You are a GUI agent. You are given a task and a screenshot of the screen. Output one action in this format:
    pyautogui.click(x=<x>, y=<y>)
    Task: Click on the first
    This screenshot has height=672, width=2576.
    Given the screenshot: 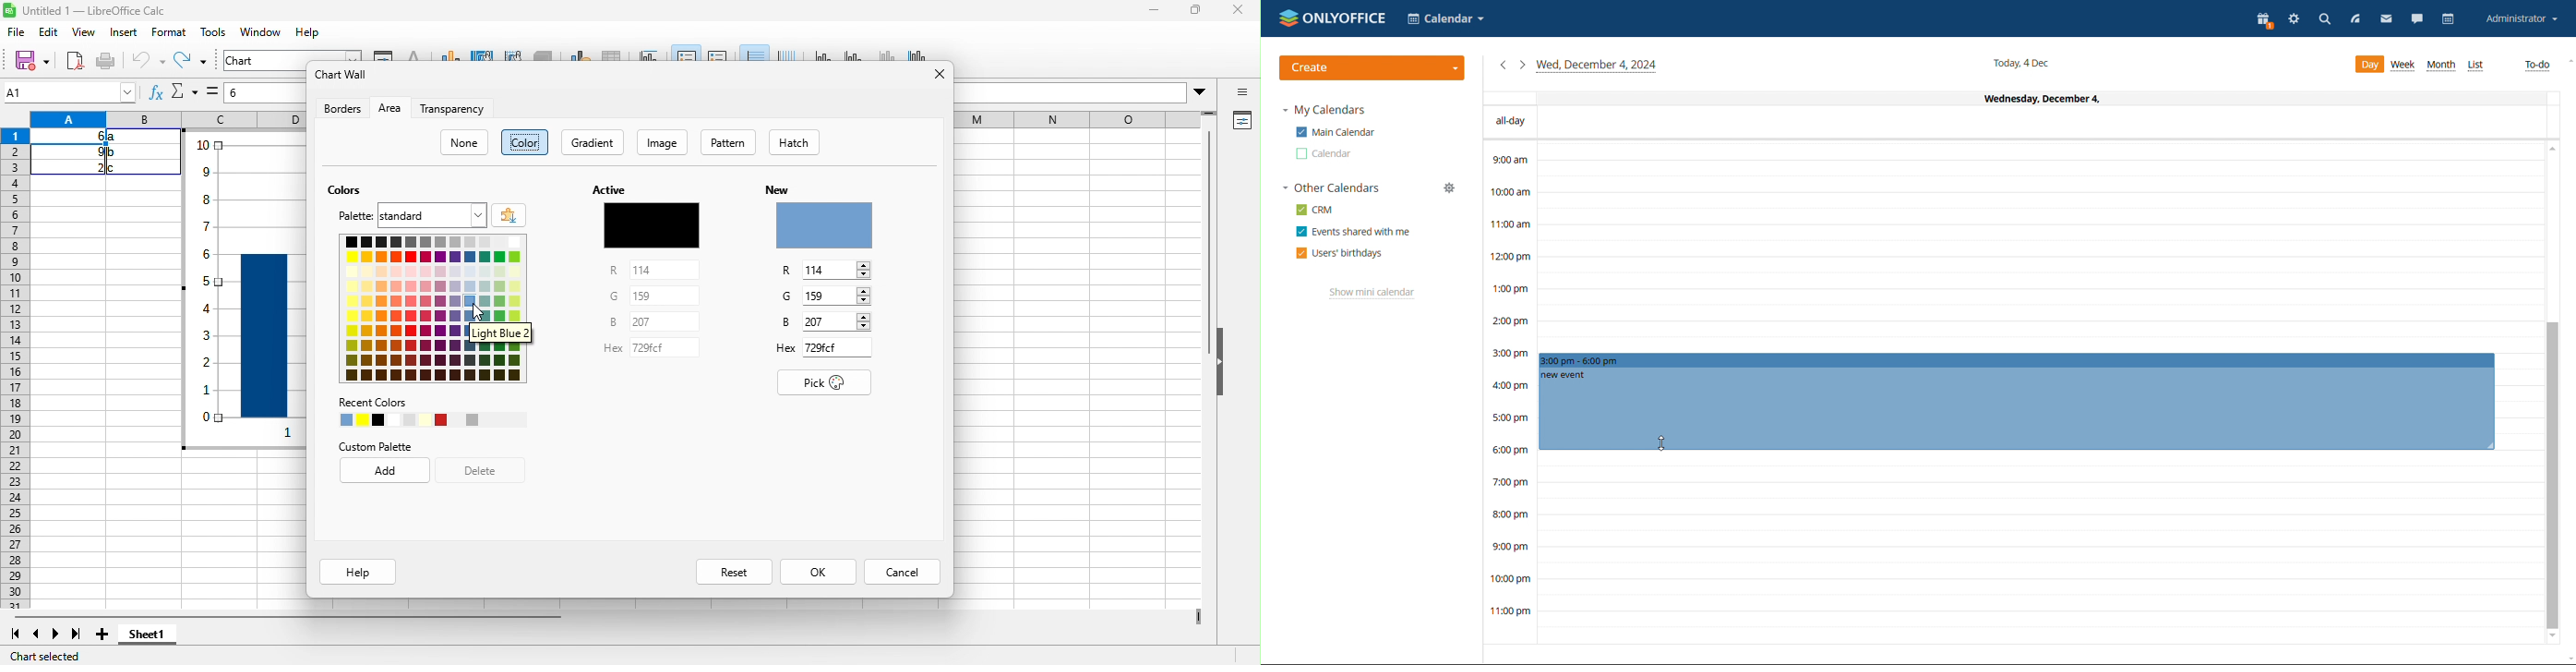 What is the action you would take?
    pyautogui.click(x=19, y=635)
    